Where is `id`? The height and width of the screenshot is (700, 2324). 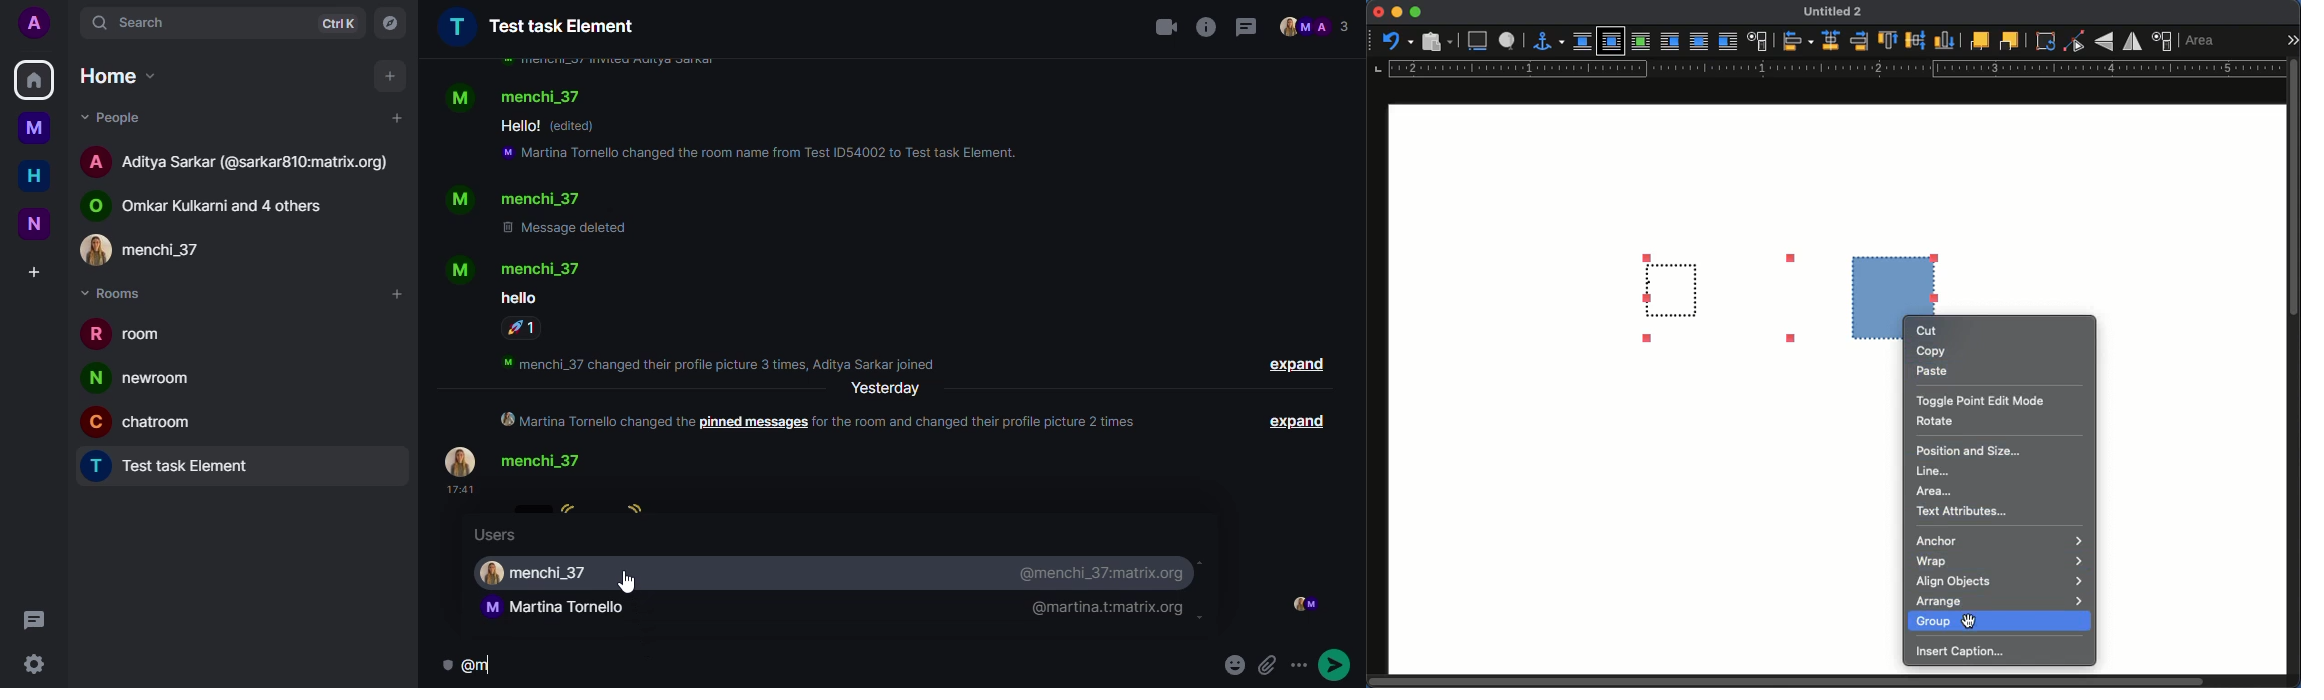
id is located at coordinates (1105, 609).